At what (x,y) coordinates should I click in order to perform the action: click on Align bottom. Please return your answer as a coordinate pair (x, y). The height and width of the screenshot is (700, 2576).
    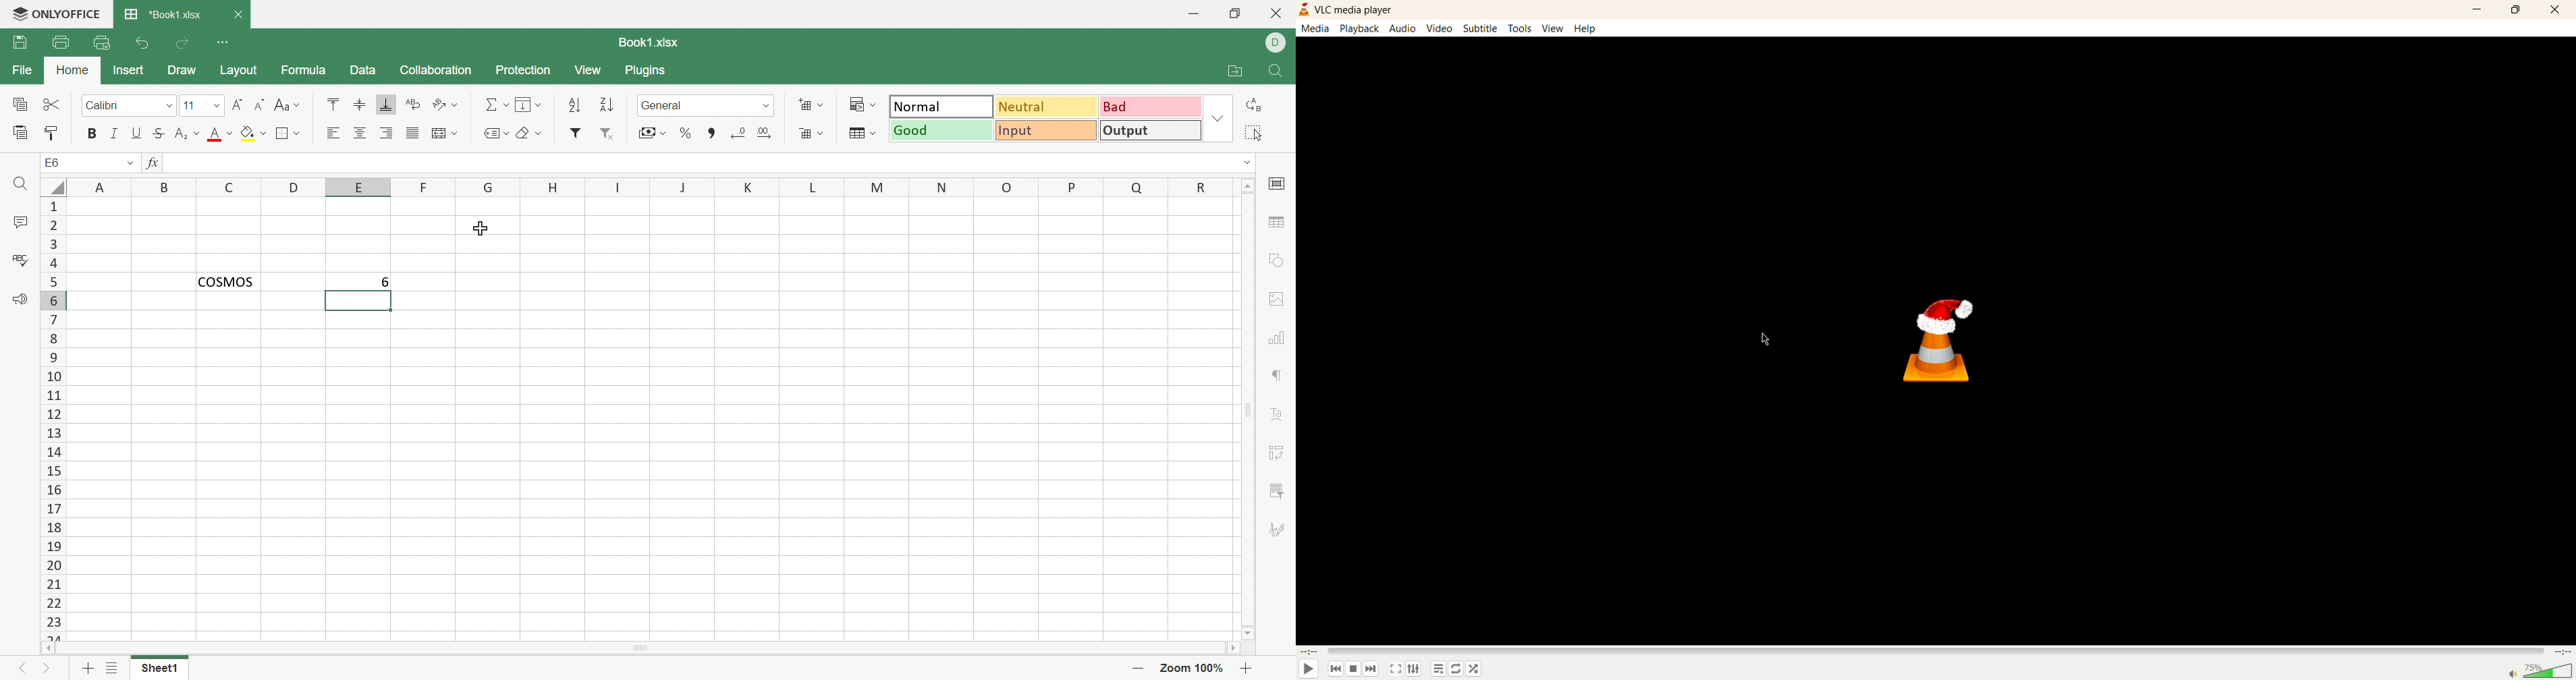
    Looking at the image, I should click on (387, 105).